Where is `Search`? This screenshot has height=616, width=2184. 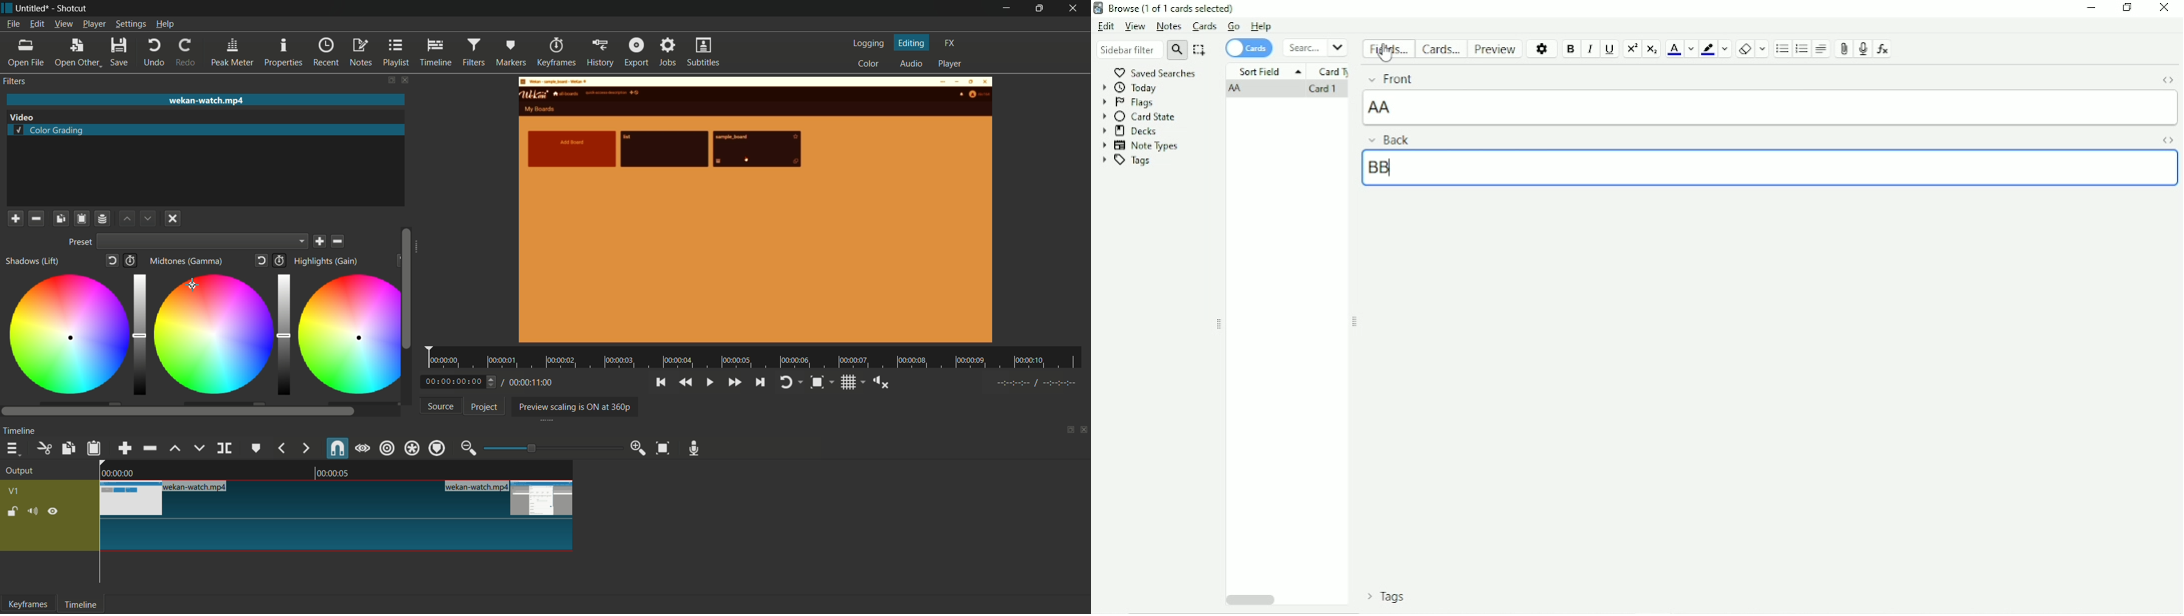
Search is located at coordinates (1315, 48).